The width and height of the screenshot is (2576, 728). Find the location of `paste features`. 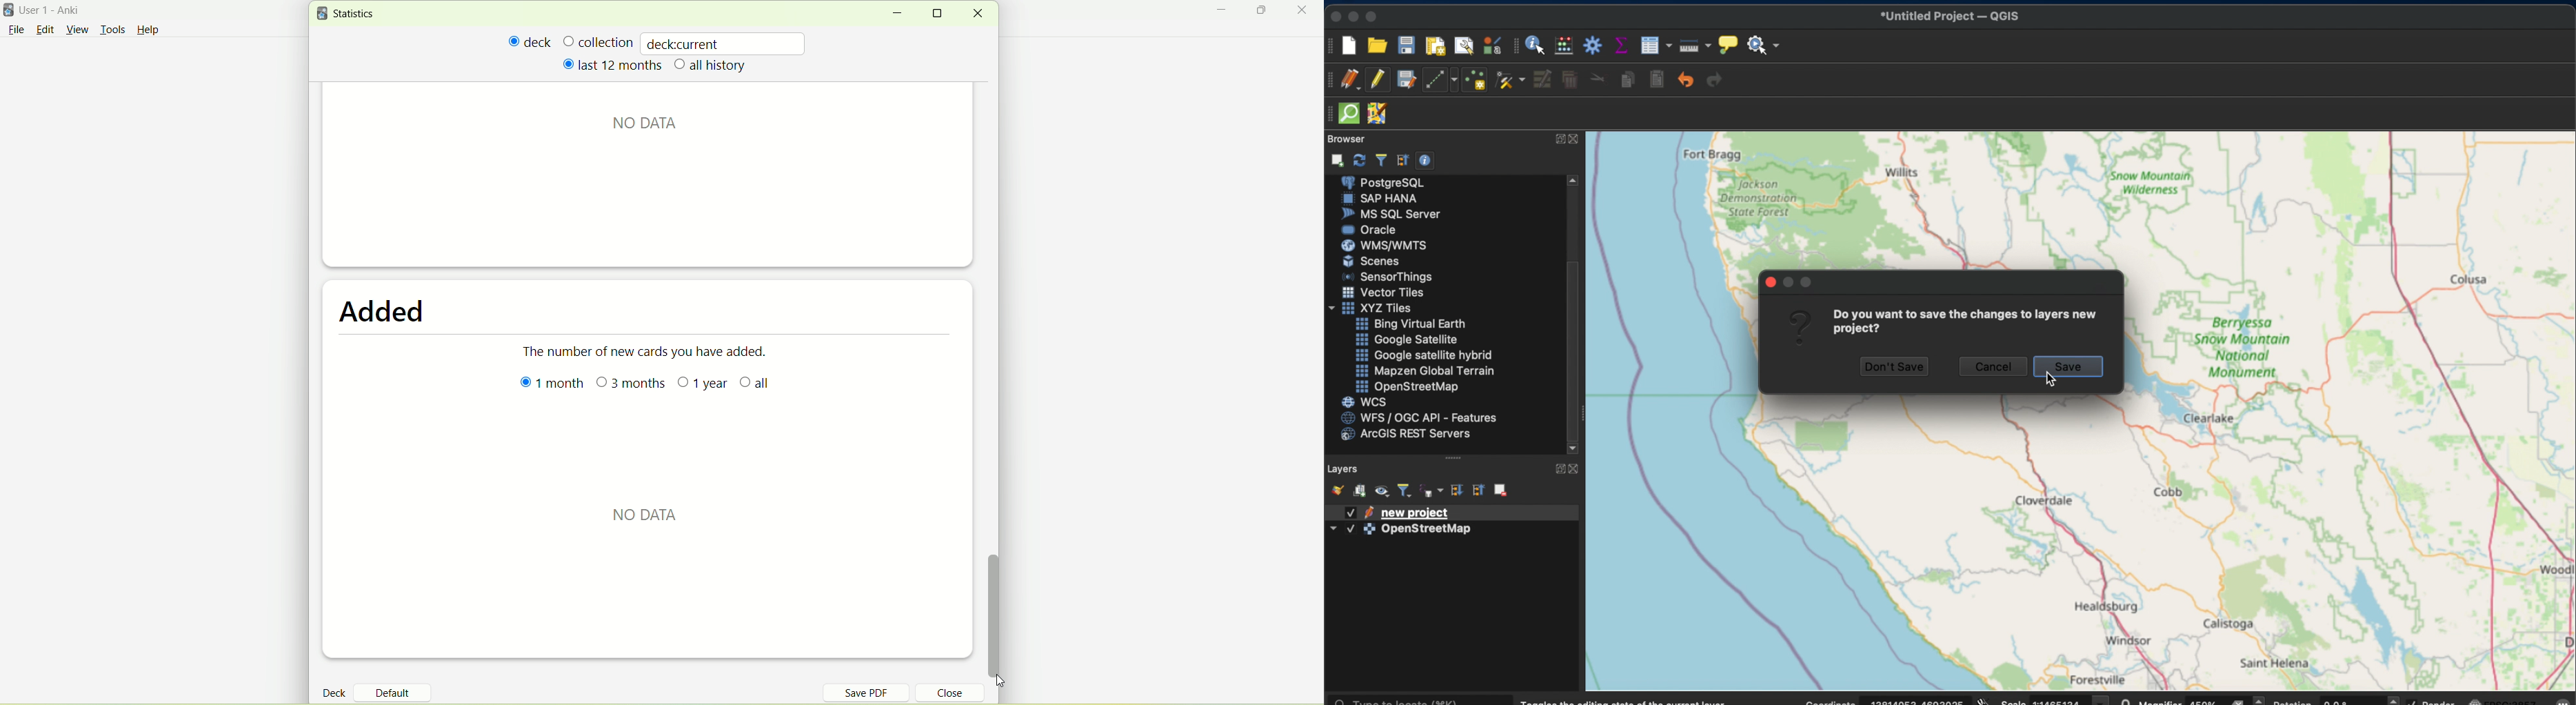

paste features is located at coordinates (1659, 80).